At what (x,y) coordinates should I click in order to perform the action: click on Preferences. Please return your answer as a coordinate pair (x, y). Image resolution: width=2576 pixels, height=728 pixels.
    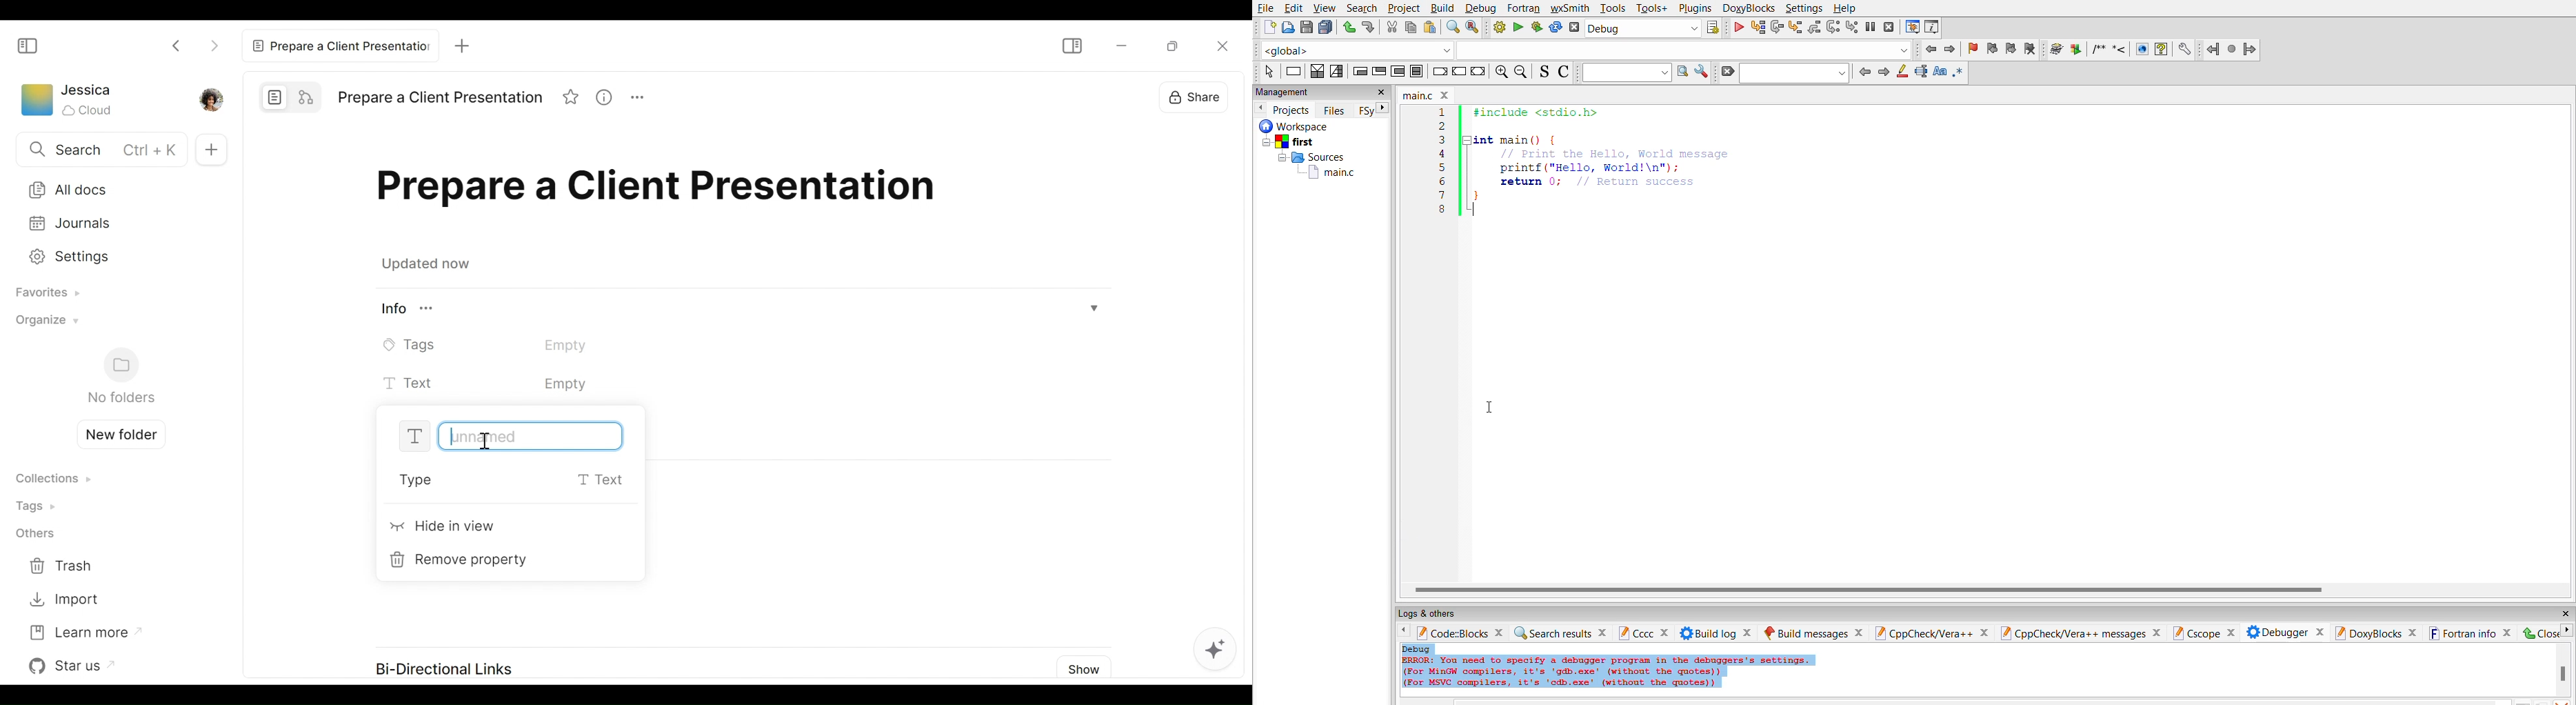
    Looking at the image, I should click on (2186, 50).